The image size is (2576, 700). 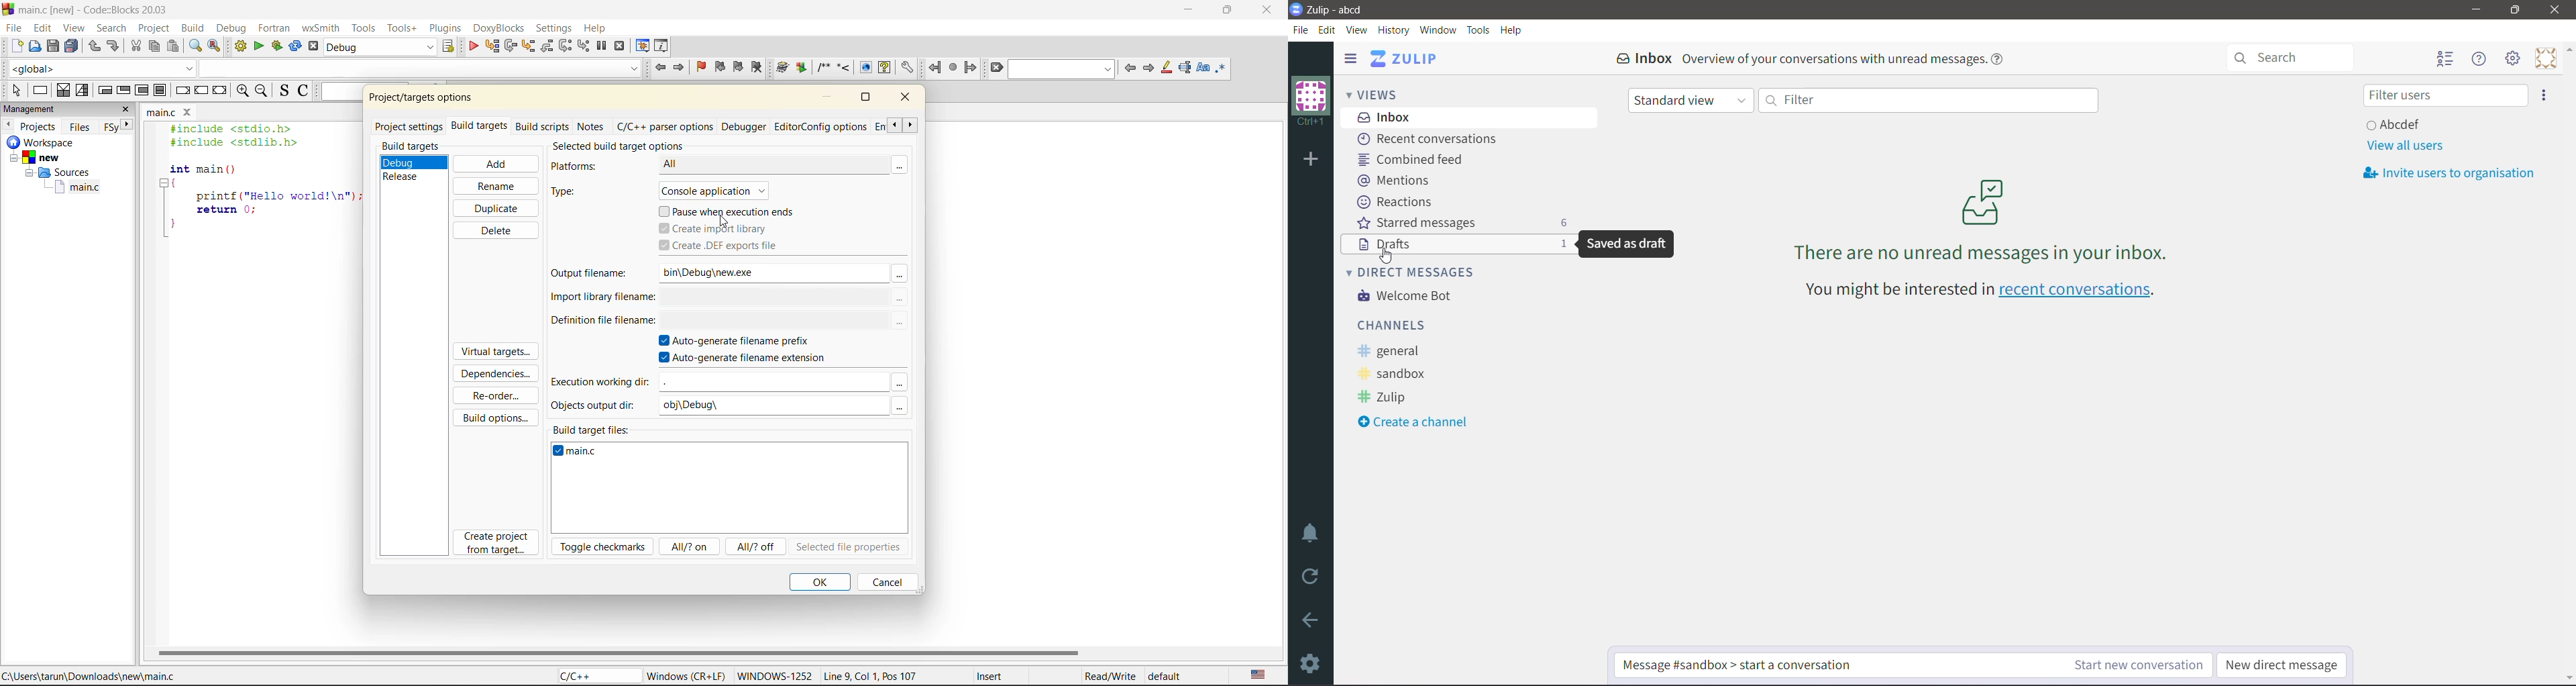 What do you see at coordinates (1386, 398) in the screenshot?
I see `Zulip` at bounding box center [1386, 398].